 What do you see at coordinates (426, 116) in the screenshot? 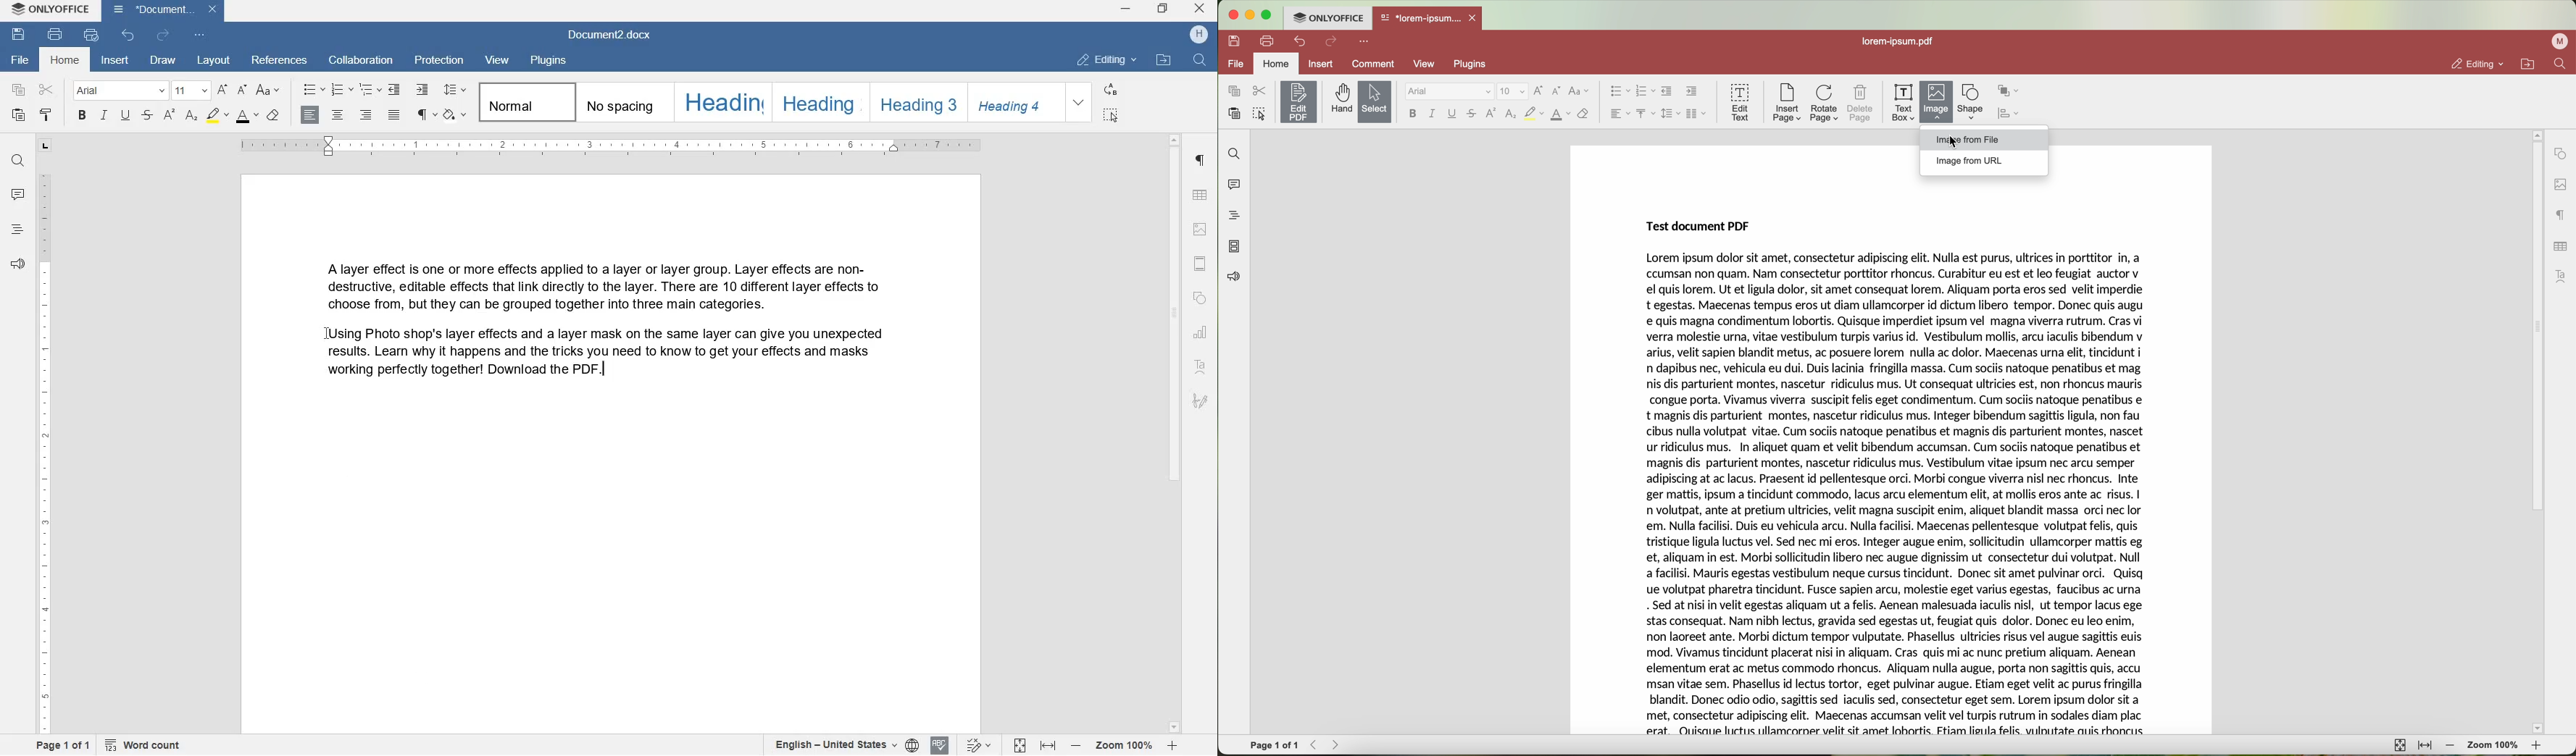
I see `PARAGRAPH SETTINGS` at bounding box center [426, 116].